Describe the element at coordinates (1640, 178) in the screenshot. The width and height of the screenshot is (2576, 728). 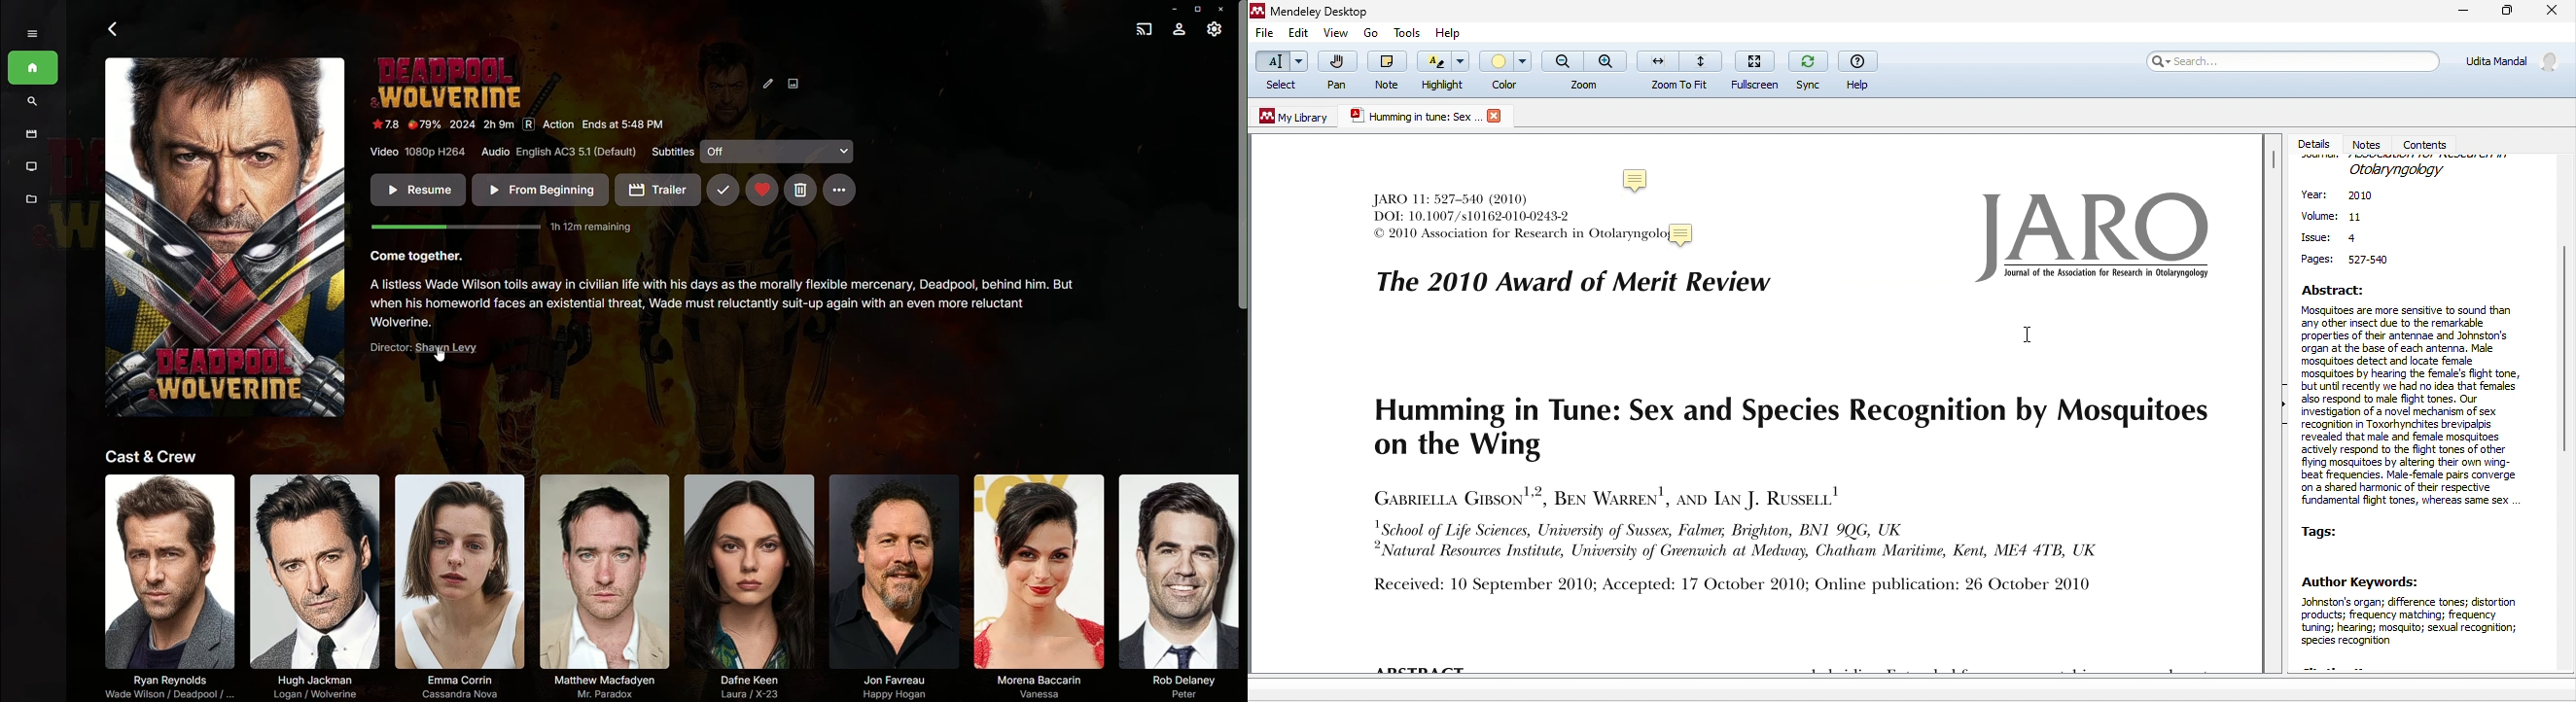
I see `note` at that location.